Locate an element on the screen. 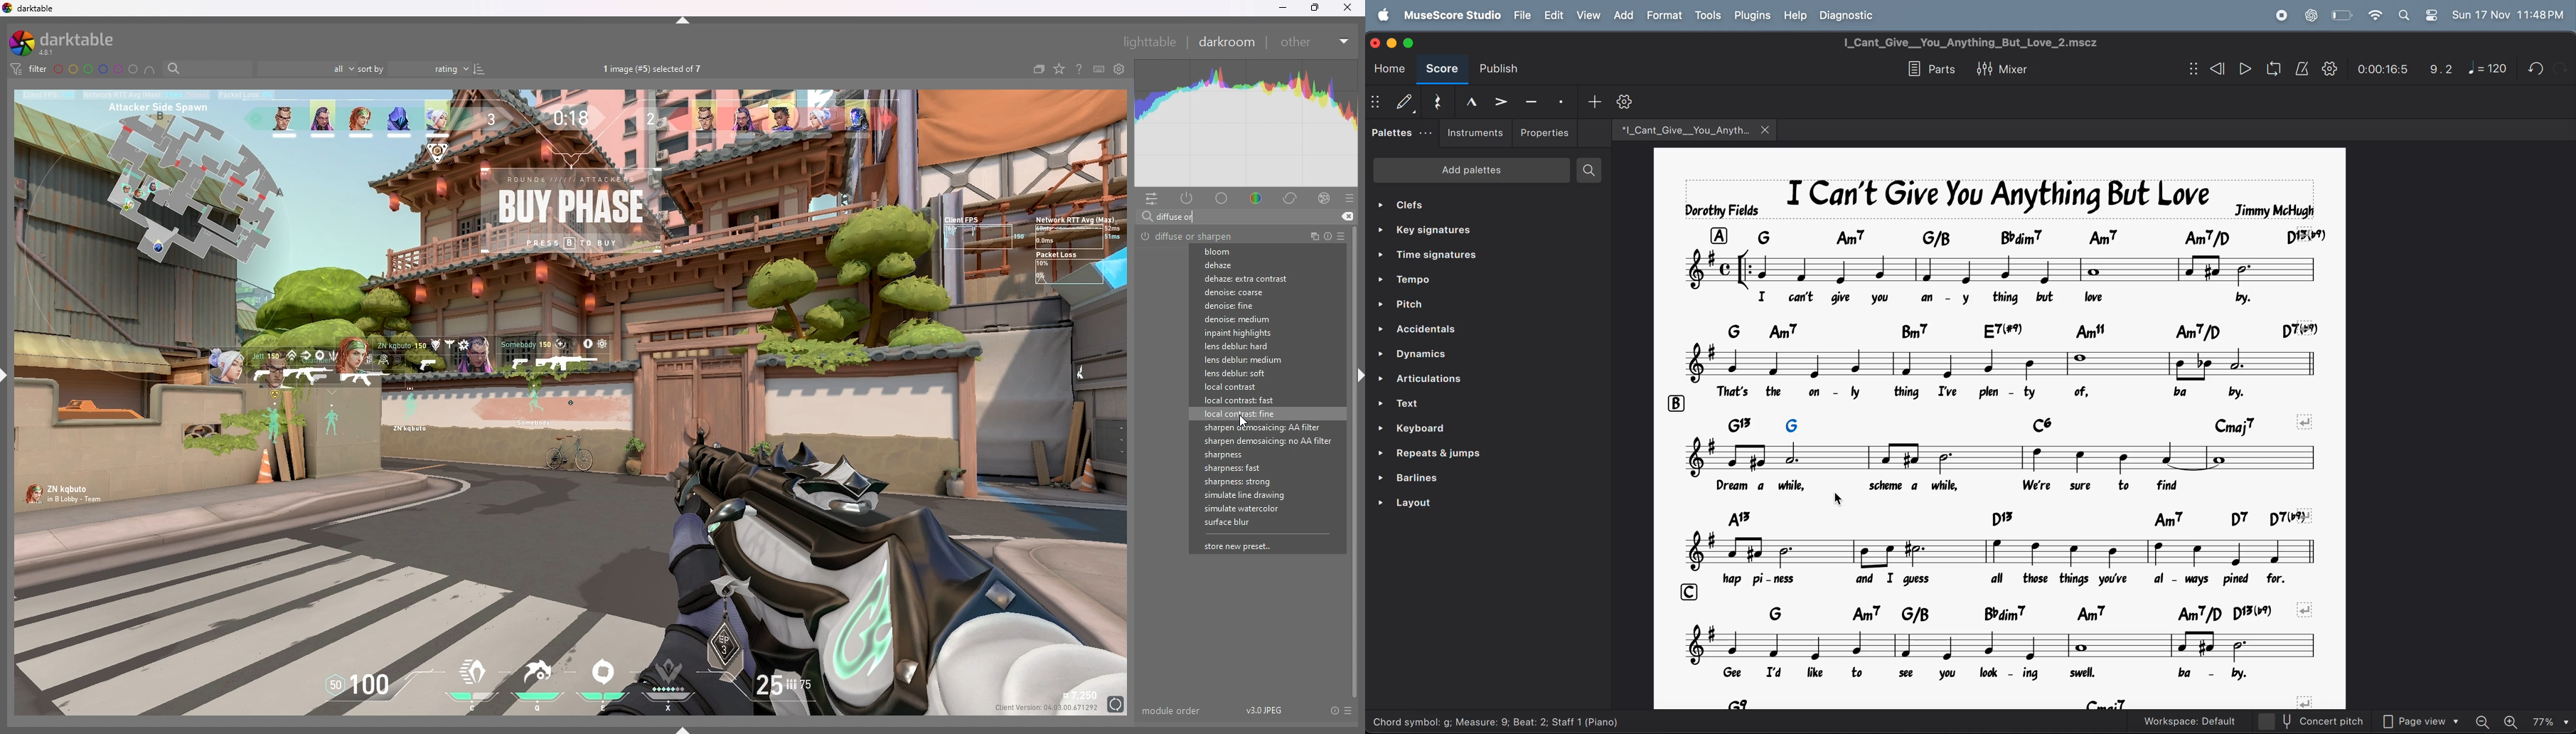 This screenshot has height=756, width=2576. heat graph is located at coordinates (1247, 123).